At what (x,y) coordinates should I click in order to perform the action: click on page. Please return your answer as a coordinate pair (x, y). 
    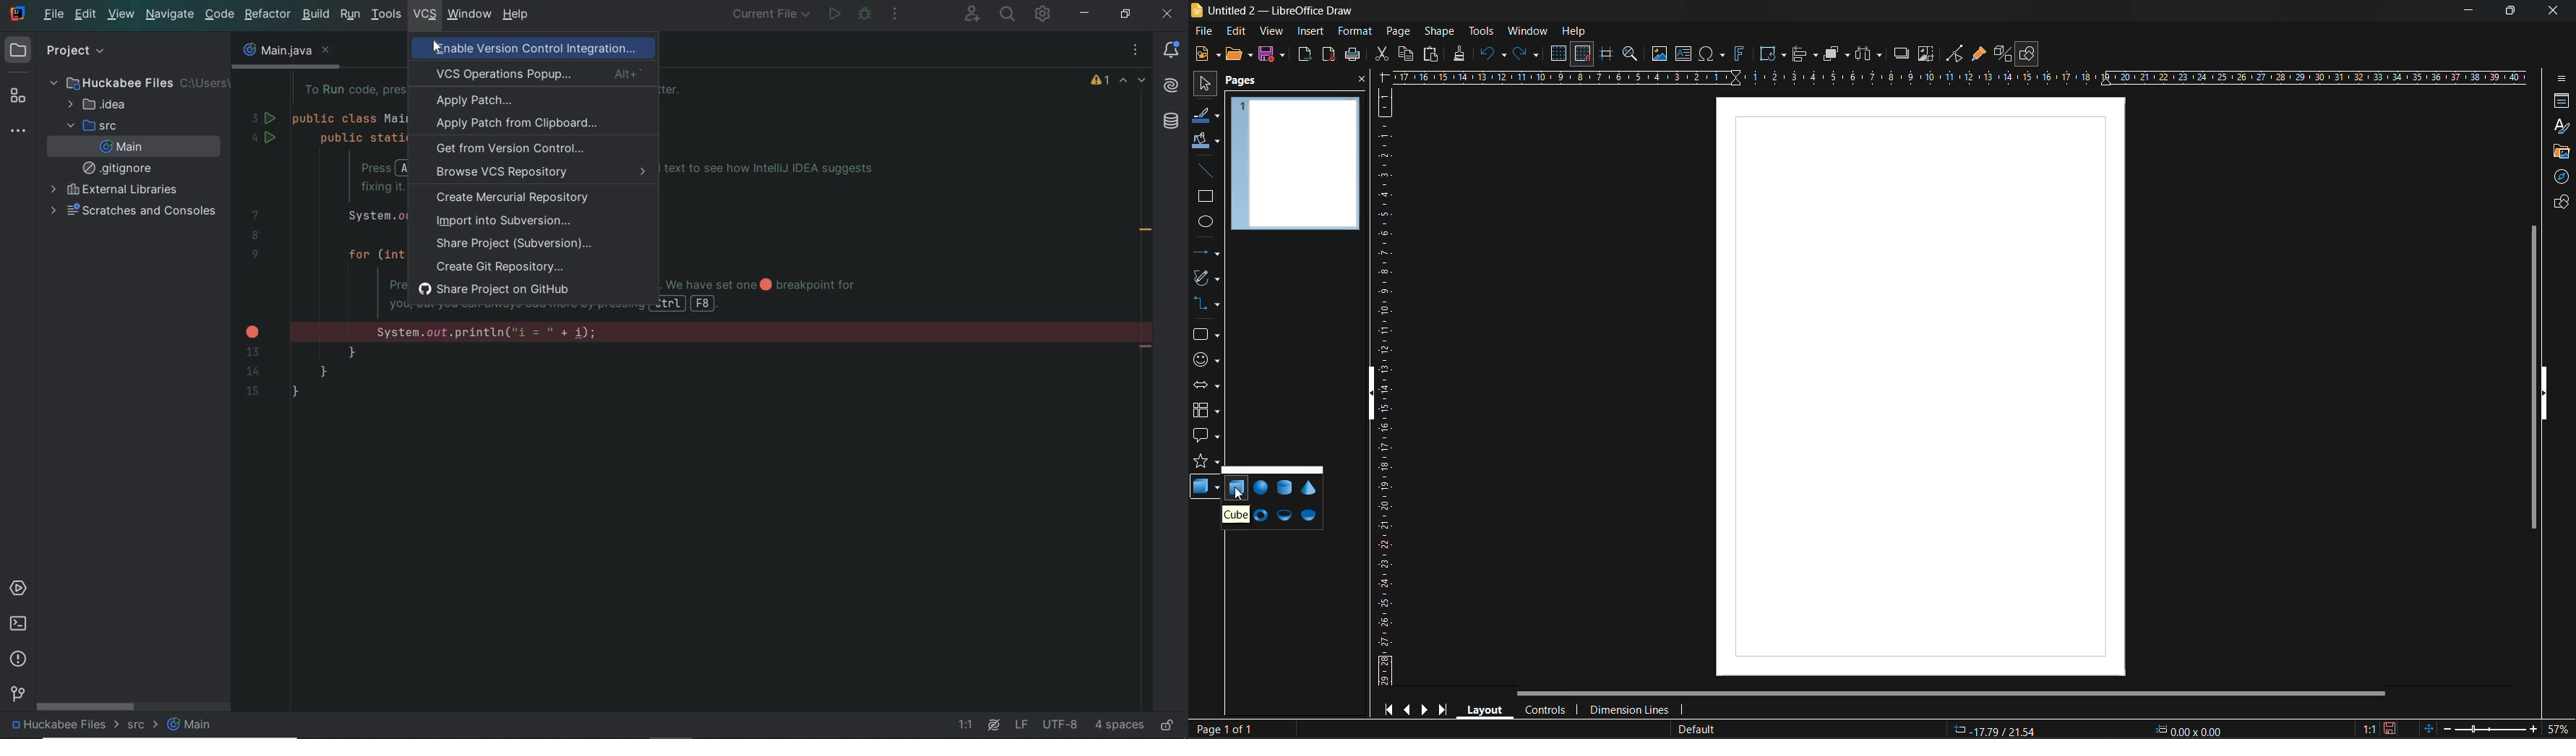
    Looking at the image, I should click on (1397, 30).